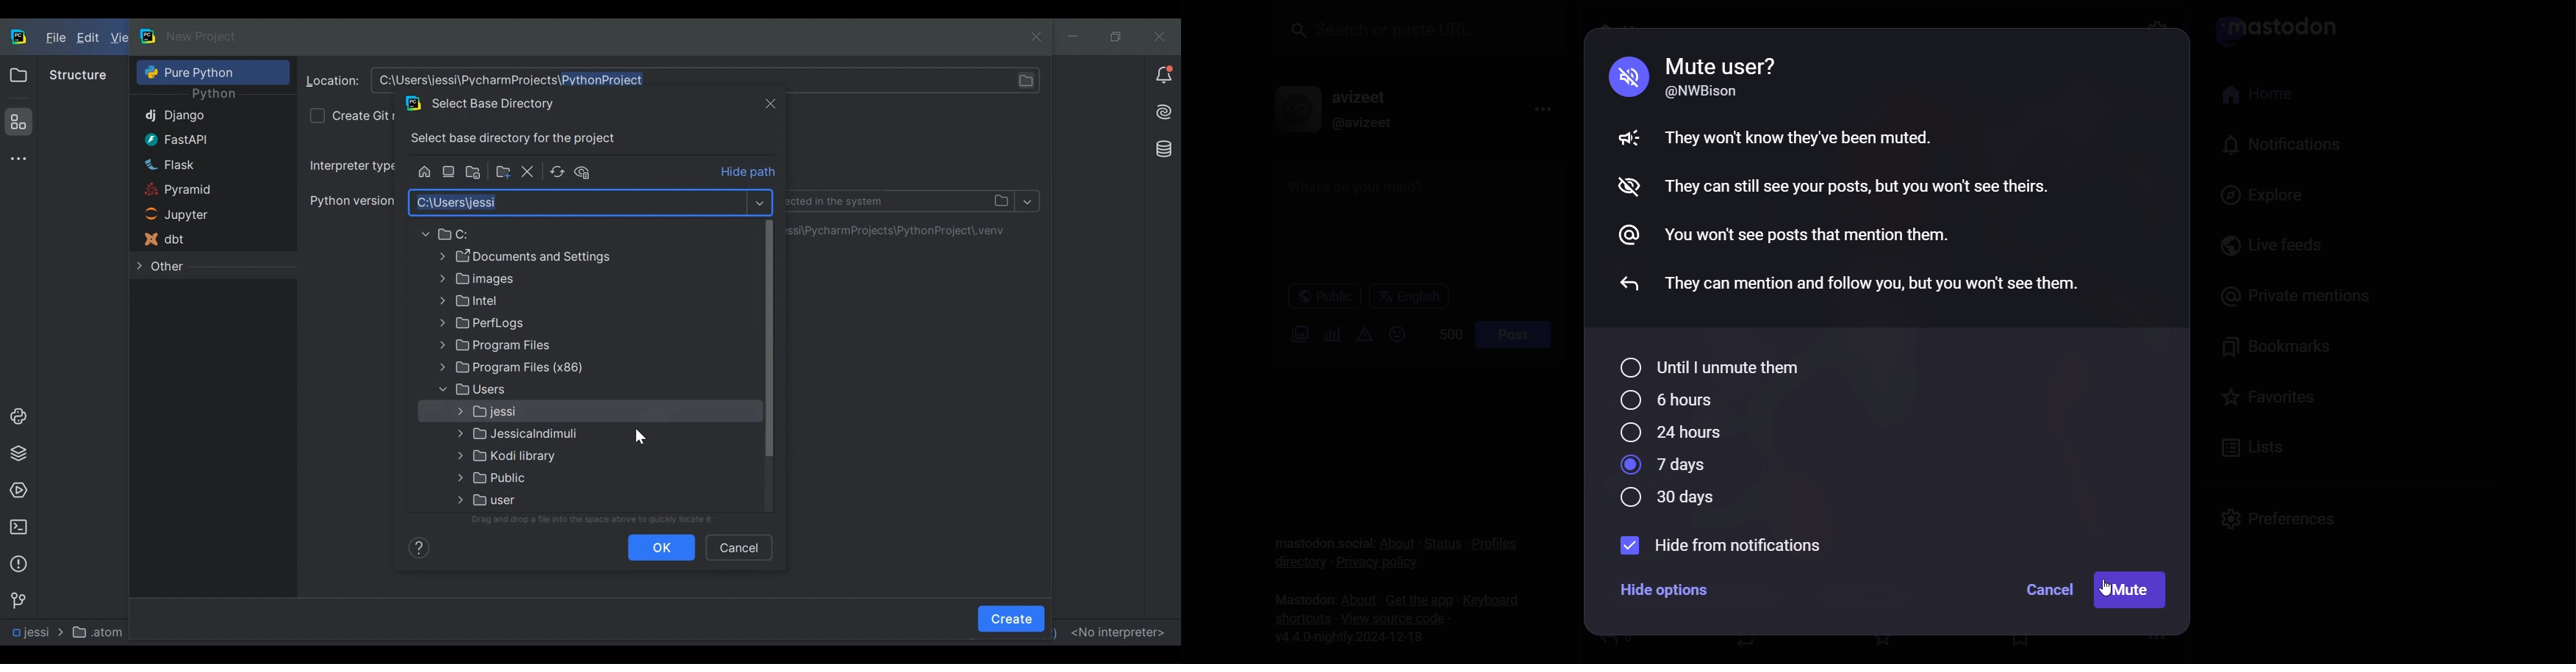 The image size is (2576, 672). What do you see at coordinates (1726, 549) in the screenshot?
I see `hide from notification` at bounding box center [1726, 549].